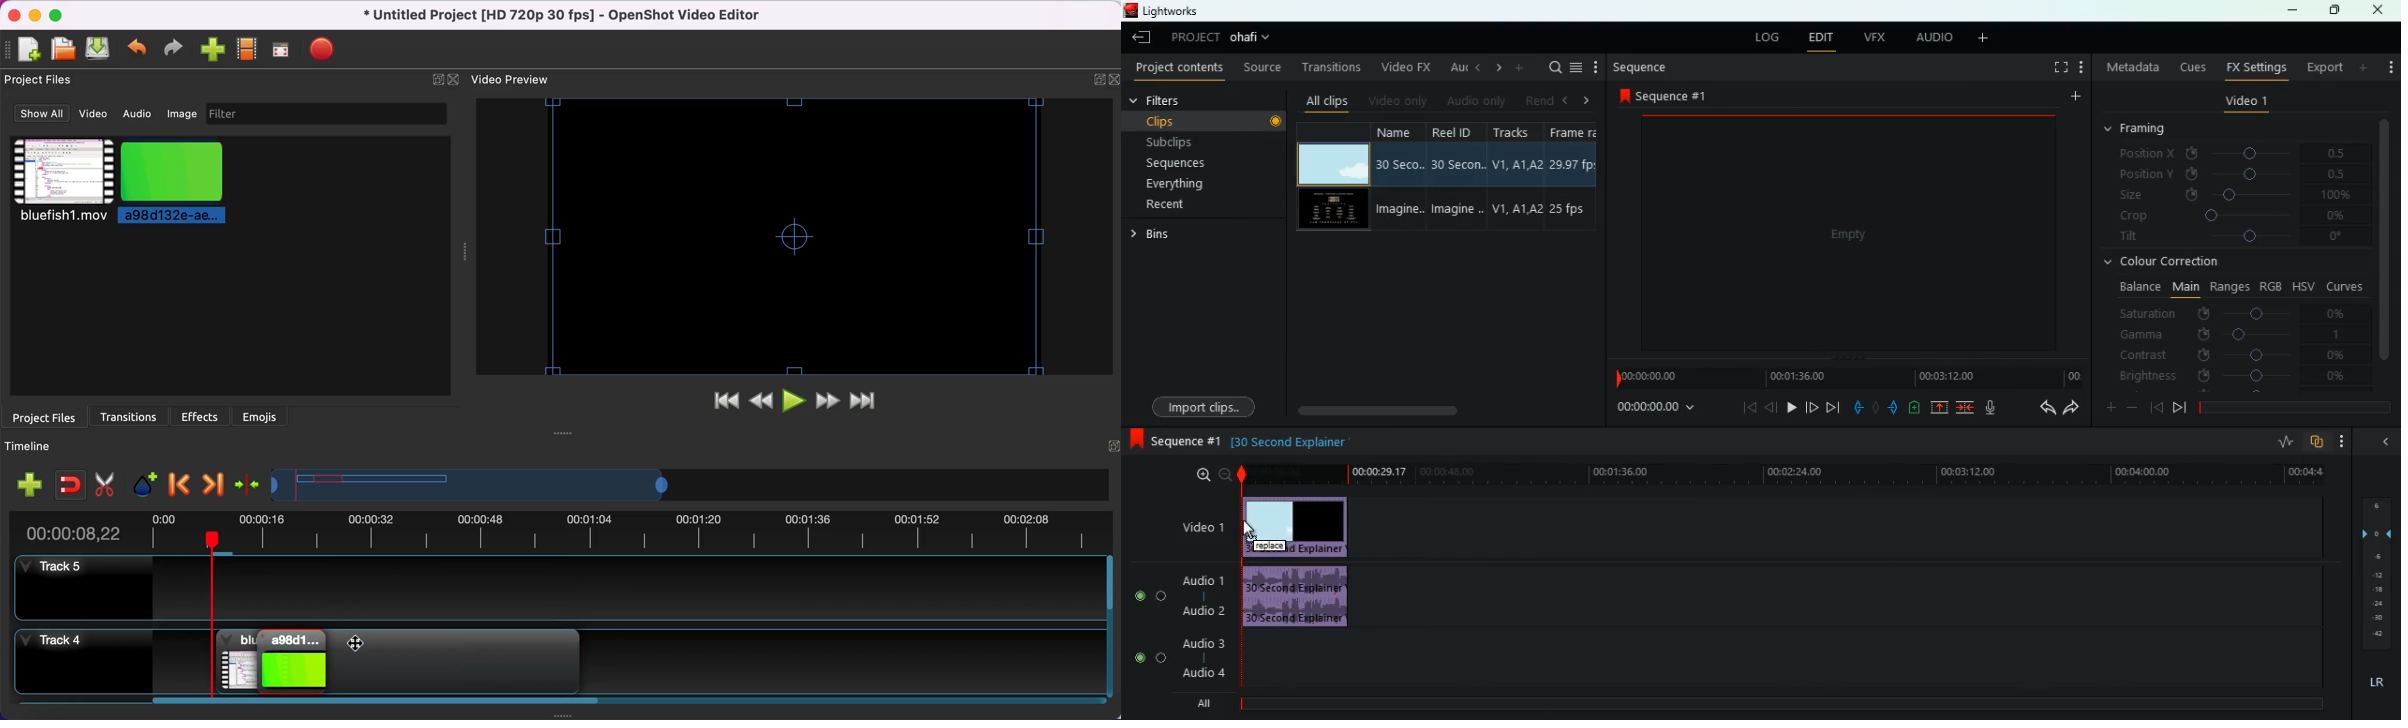 This screenshot has height=728, width=2408. I want to click on lr, so click(2375, 683).